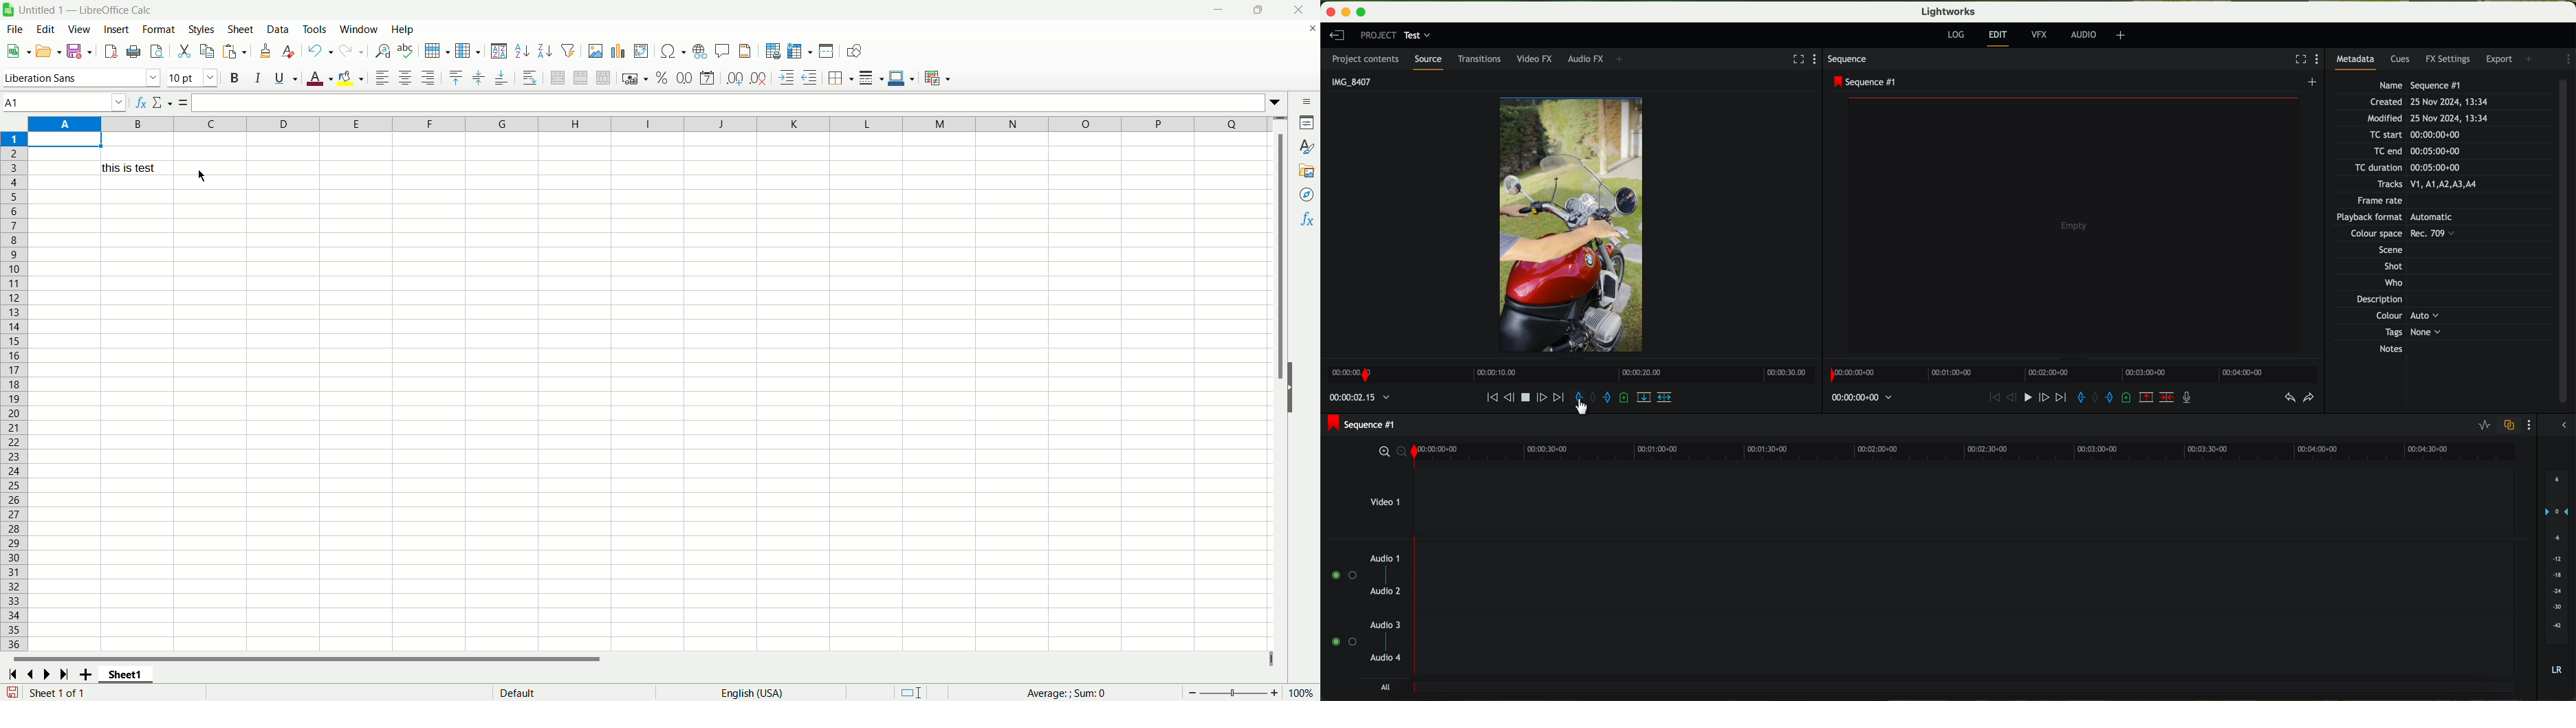 This screenshot has width=2576, height=728. Describe the element at coordinates (1395, 35) in the screenshot. I see `project: test` at that location.